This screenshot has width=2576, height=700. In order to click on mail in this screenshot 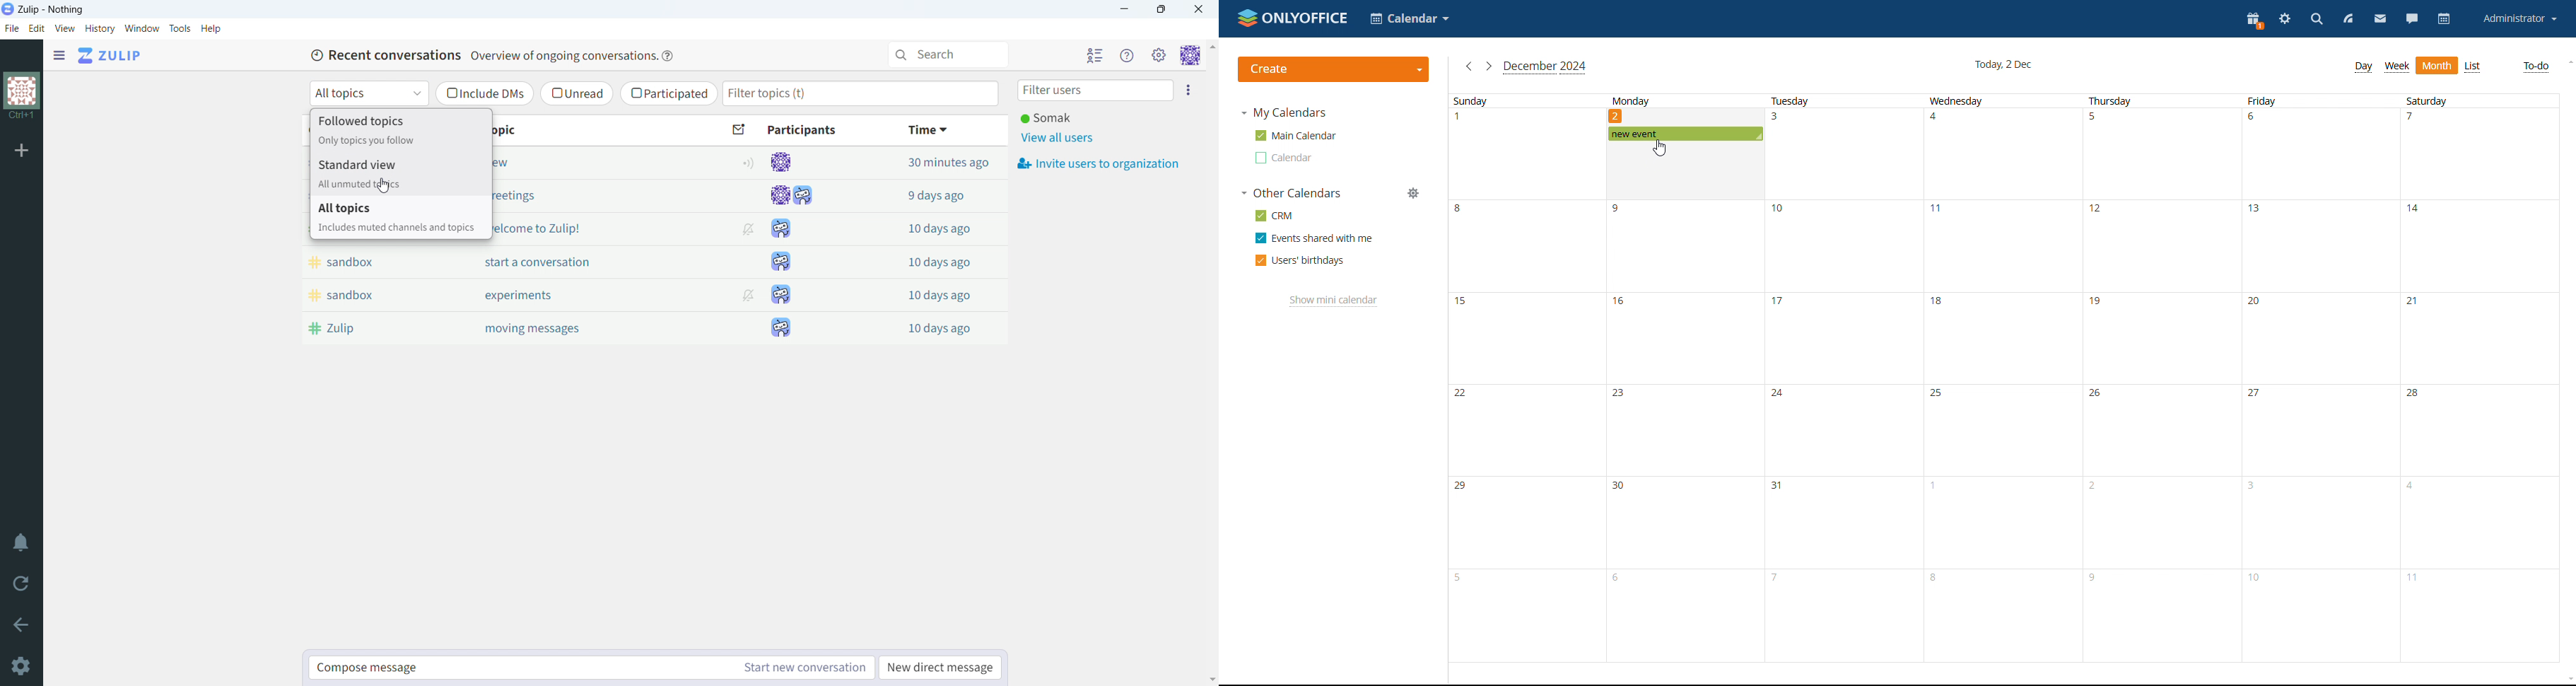, I will do `click(2380, 19)`.